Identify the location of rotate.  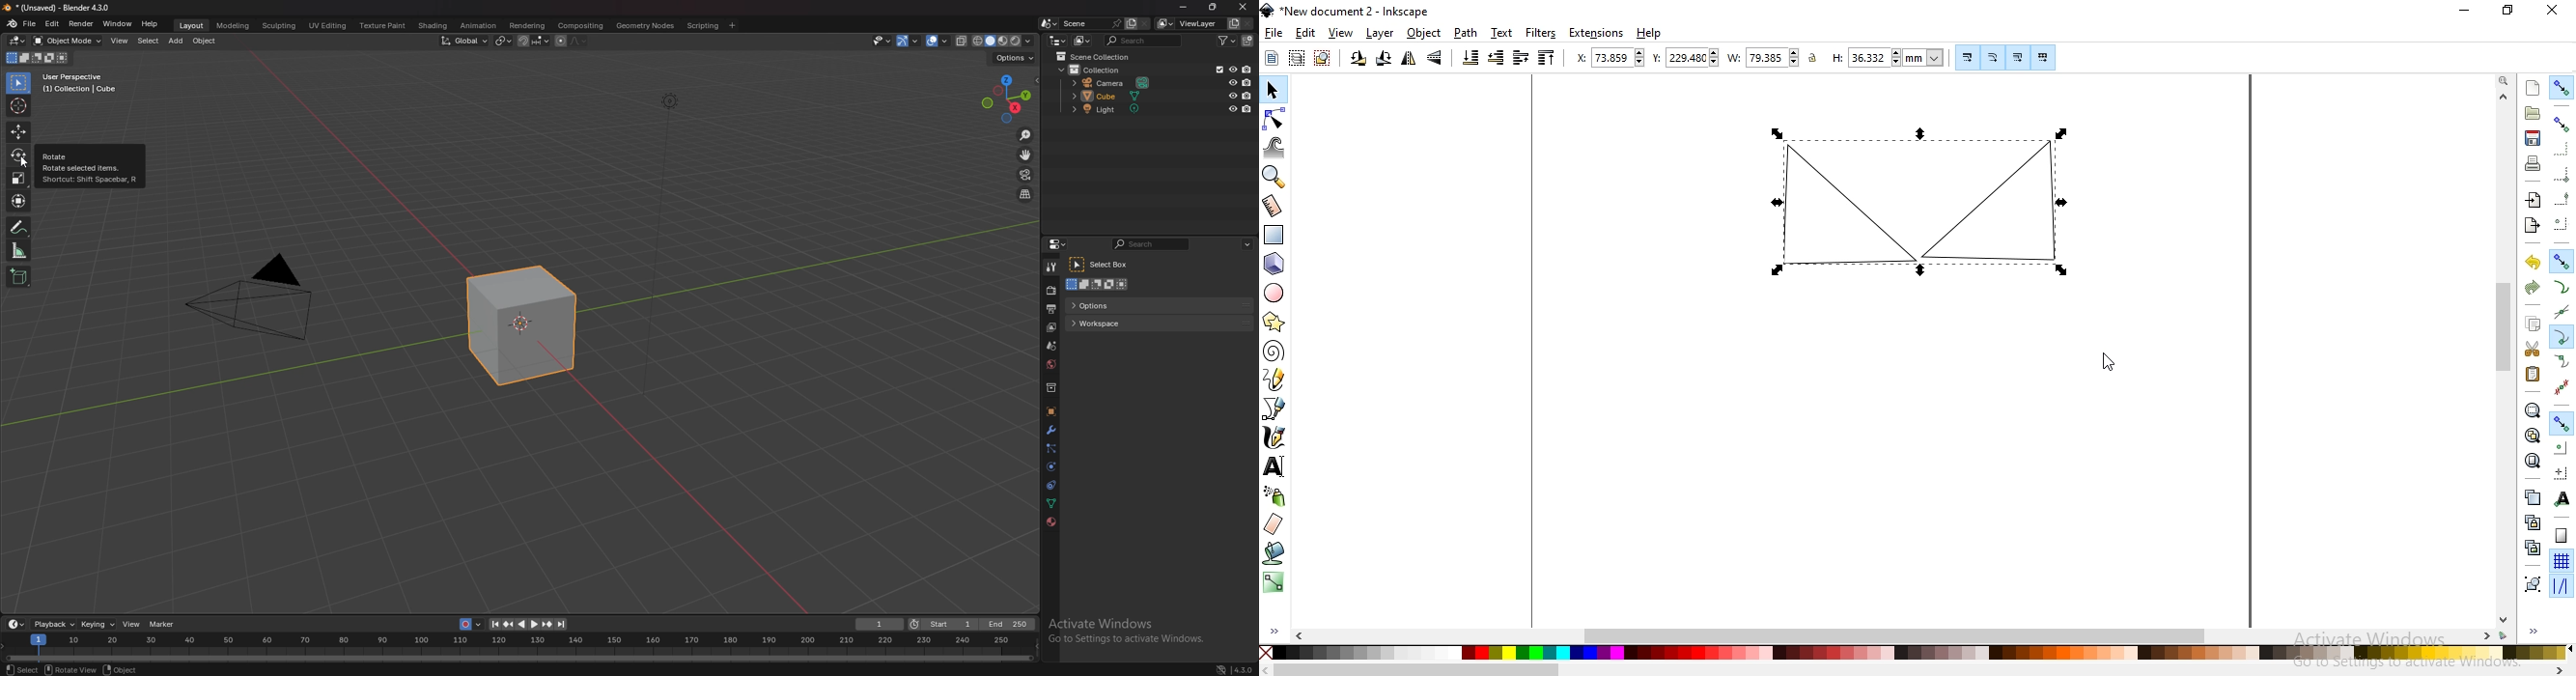
(18, 154).